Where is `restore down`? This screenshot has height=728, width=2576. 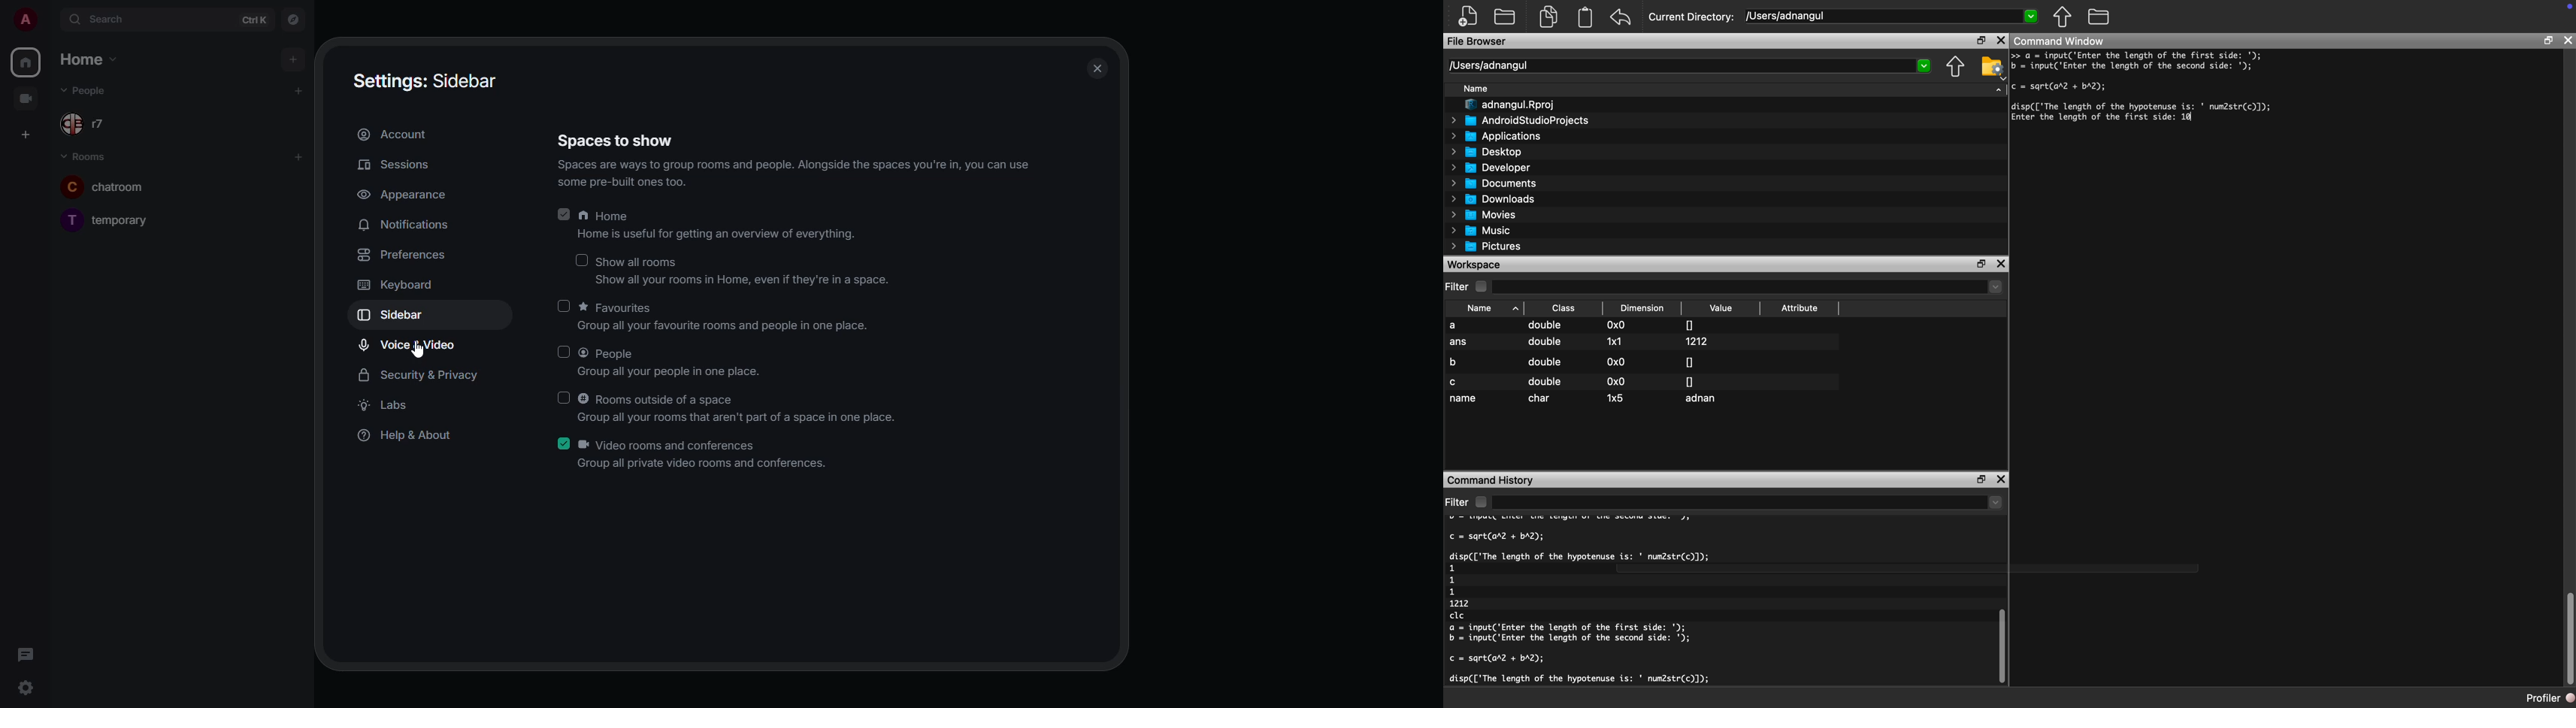
restore down is located at coordinates (1978, 479).